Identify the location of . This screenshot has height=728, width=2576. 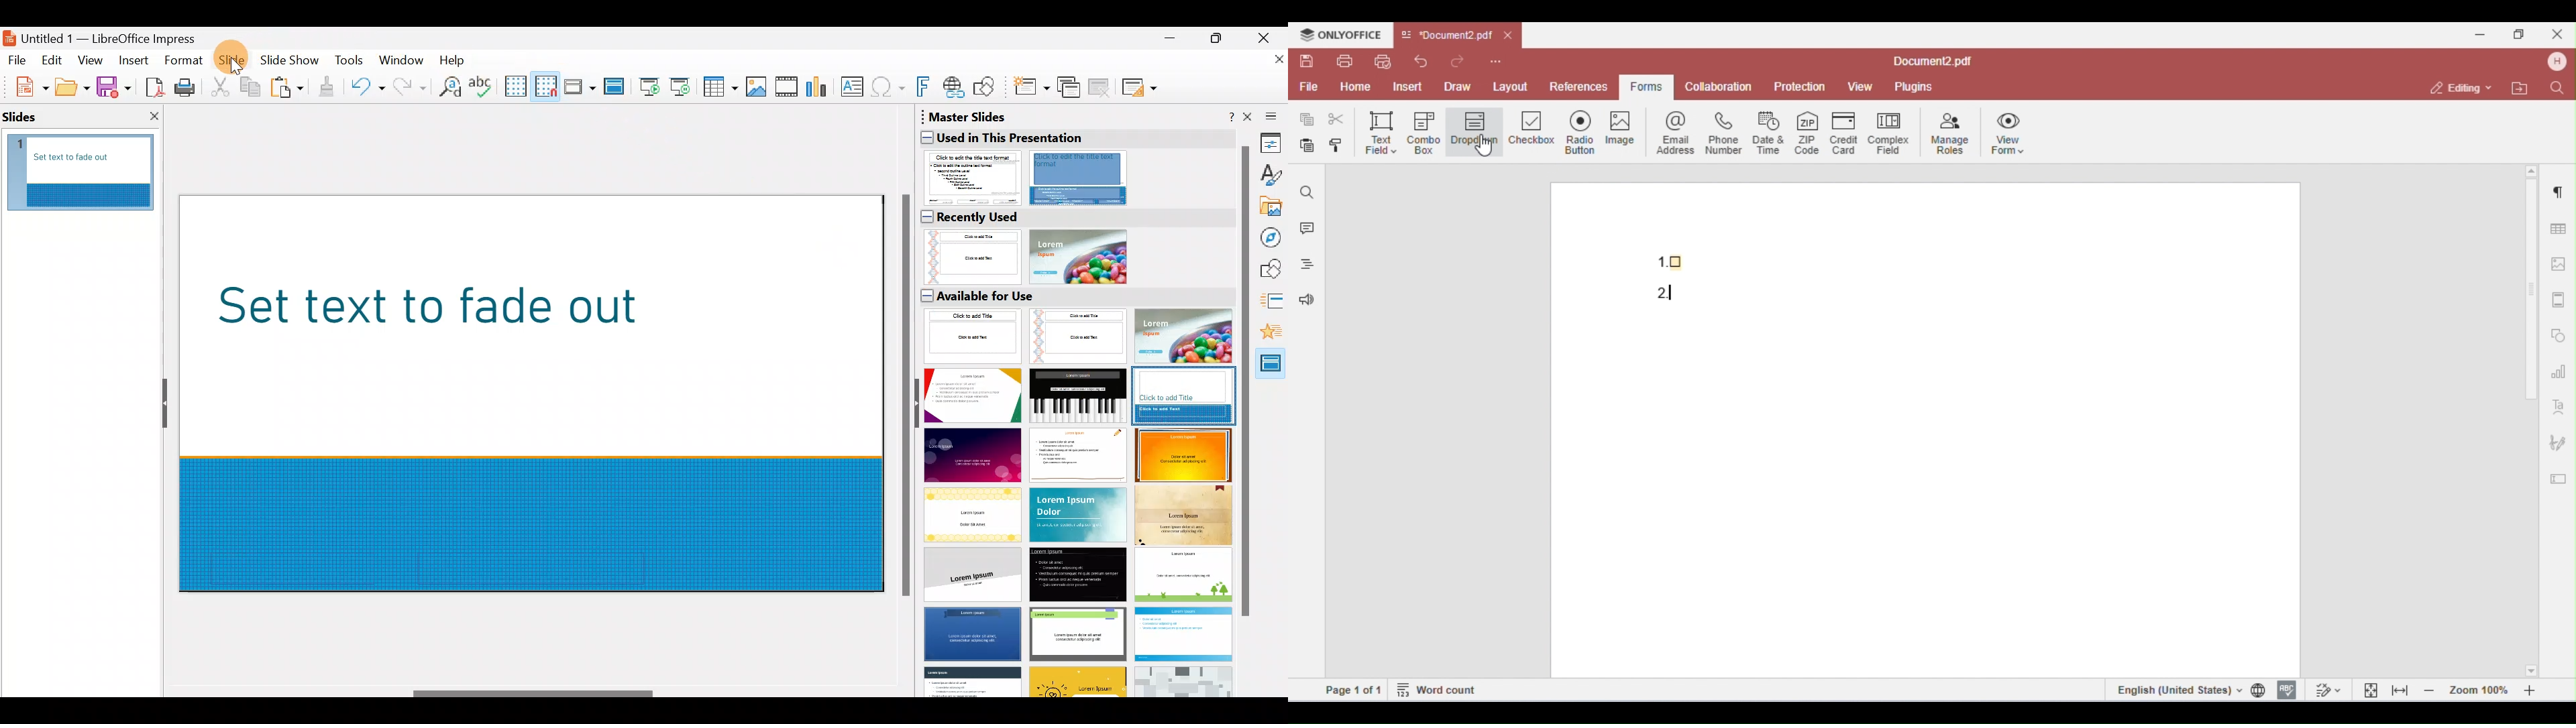
(154, 404).